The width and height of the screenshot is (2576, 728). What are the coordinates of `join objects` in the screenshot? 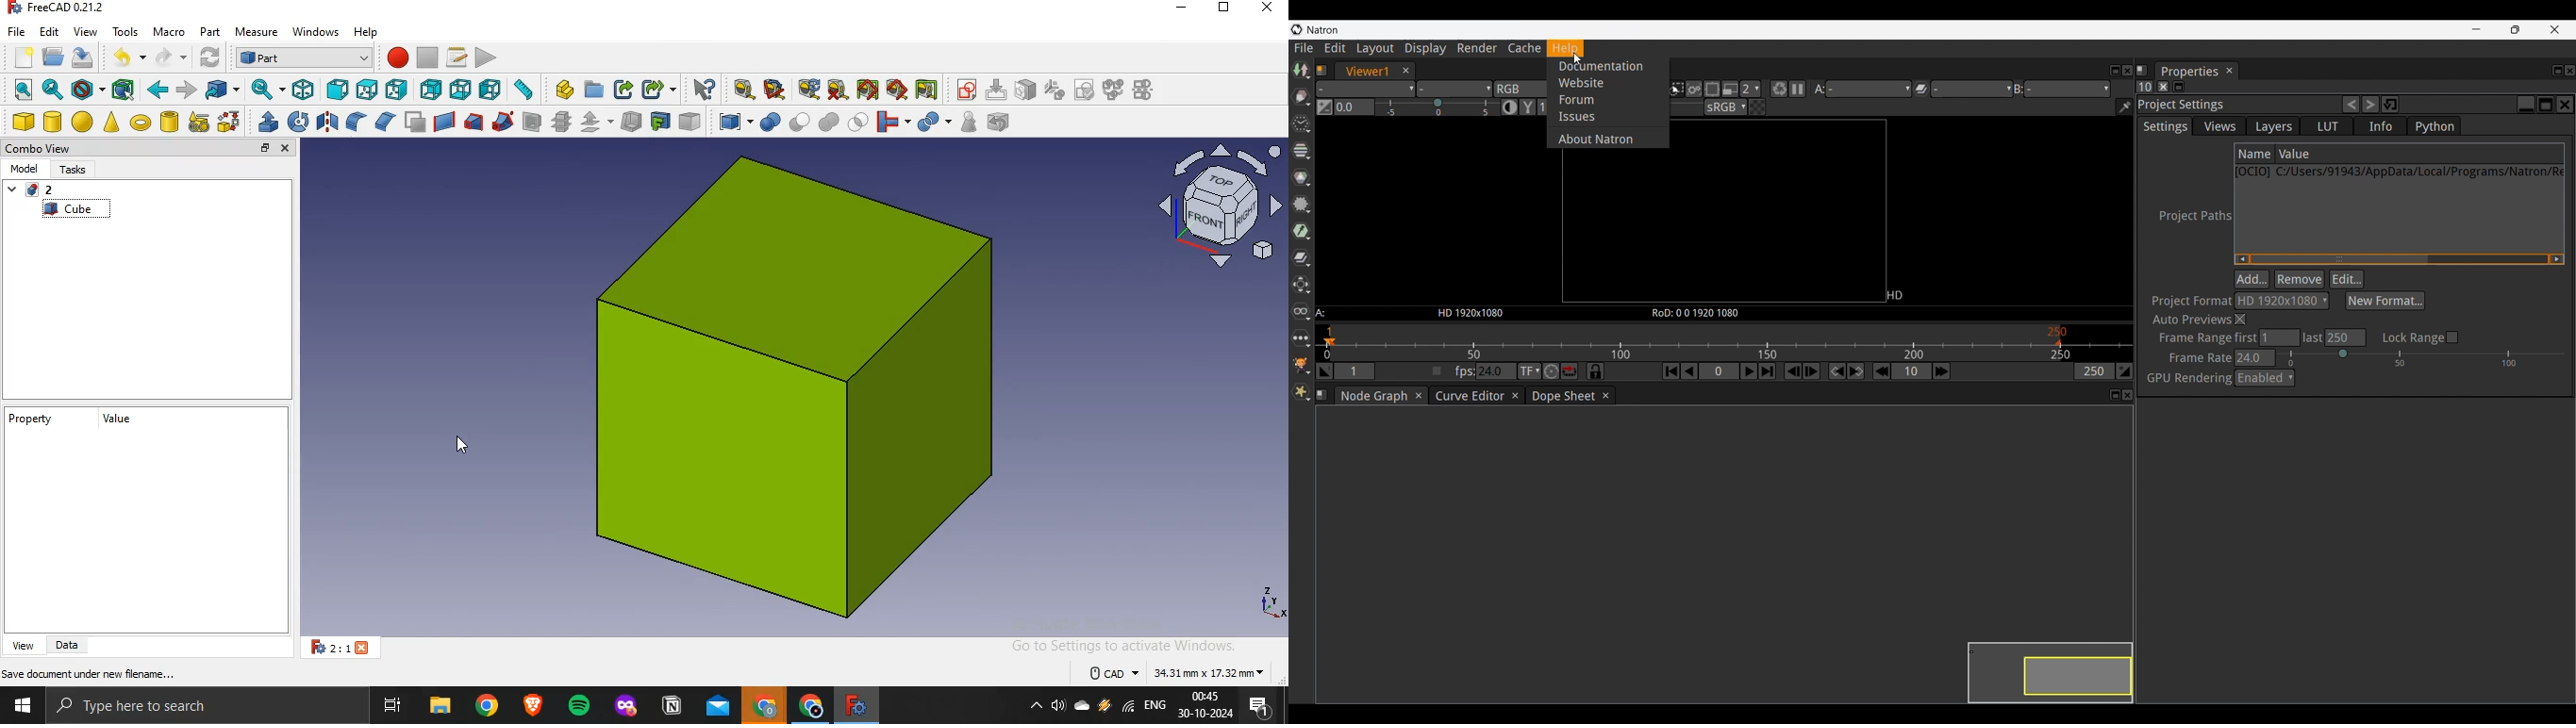 It's located at (890, 120).